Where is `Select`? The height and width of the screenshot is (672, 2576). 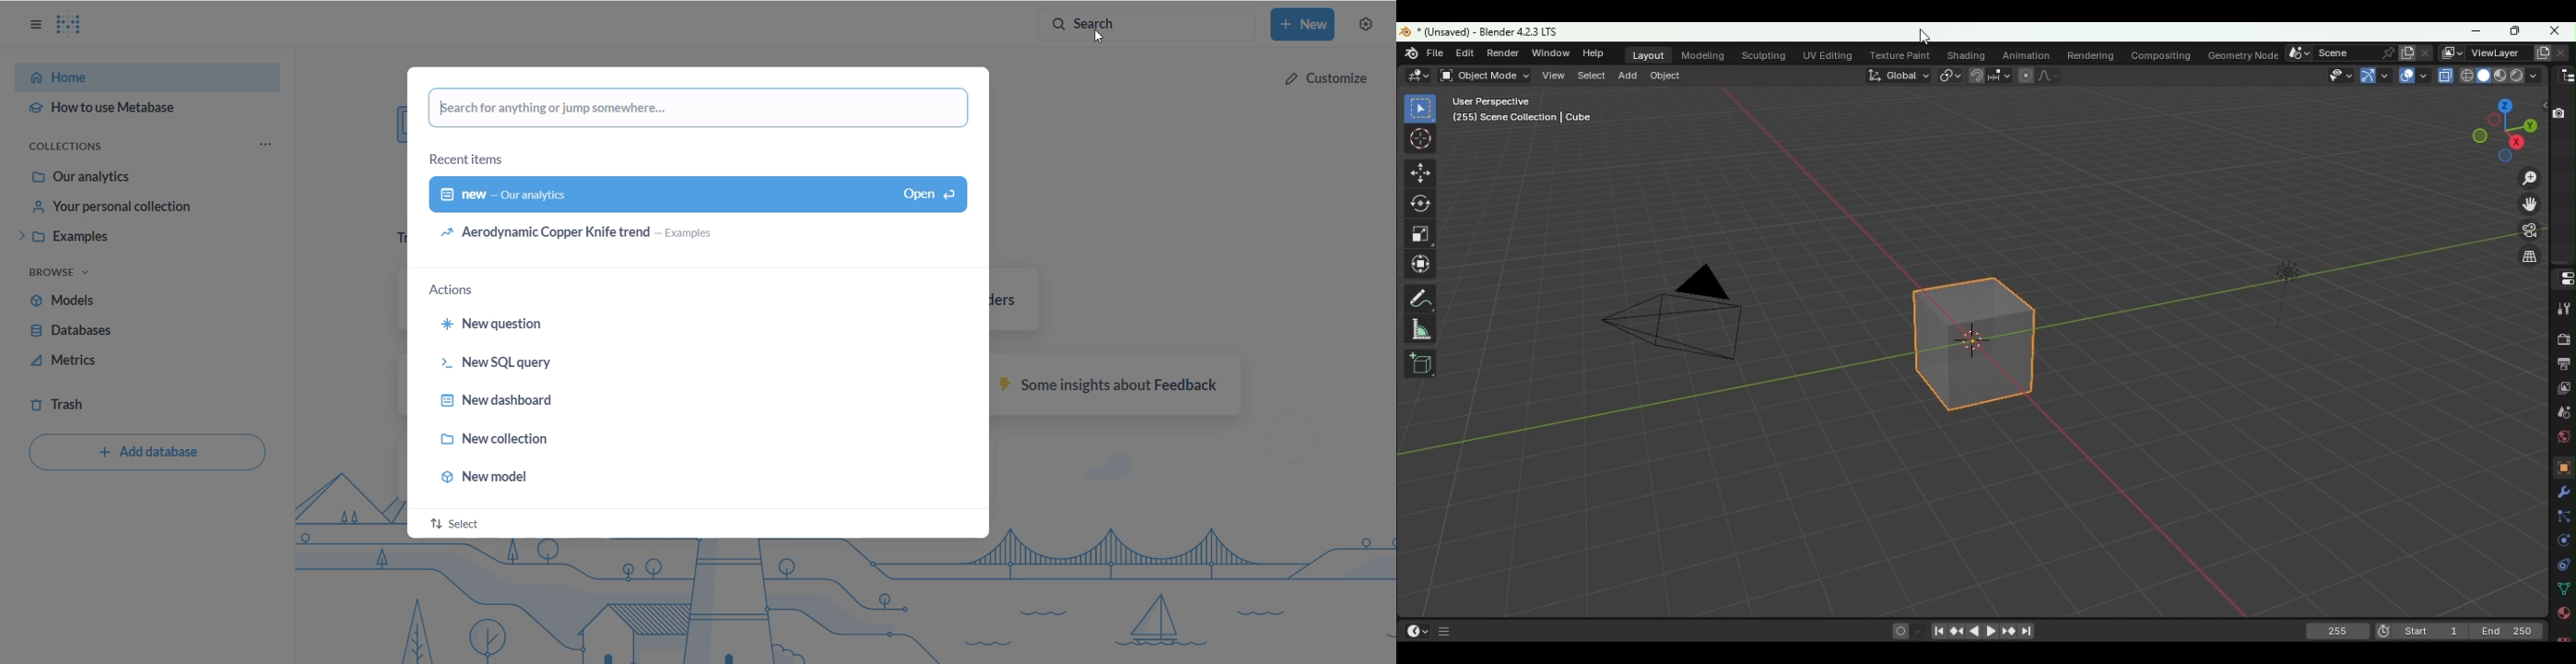
Select is located at coordinates (1590, 74).